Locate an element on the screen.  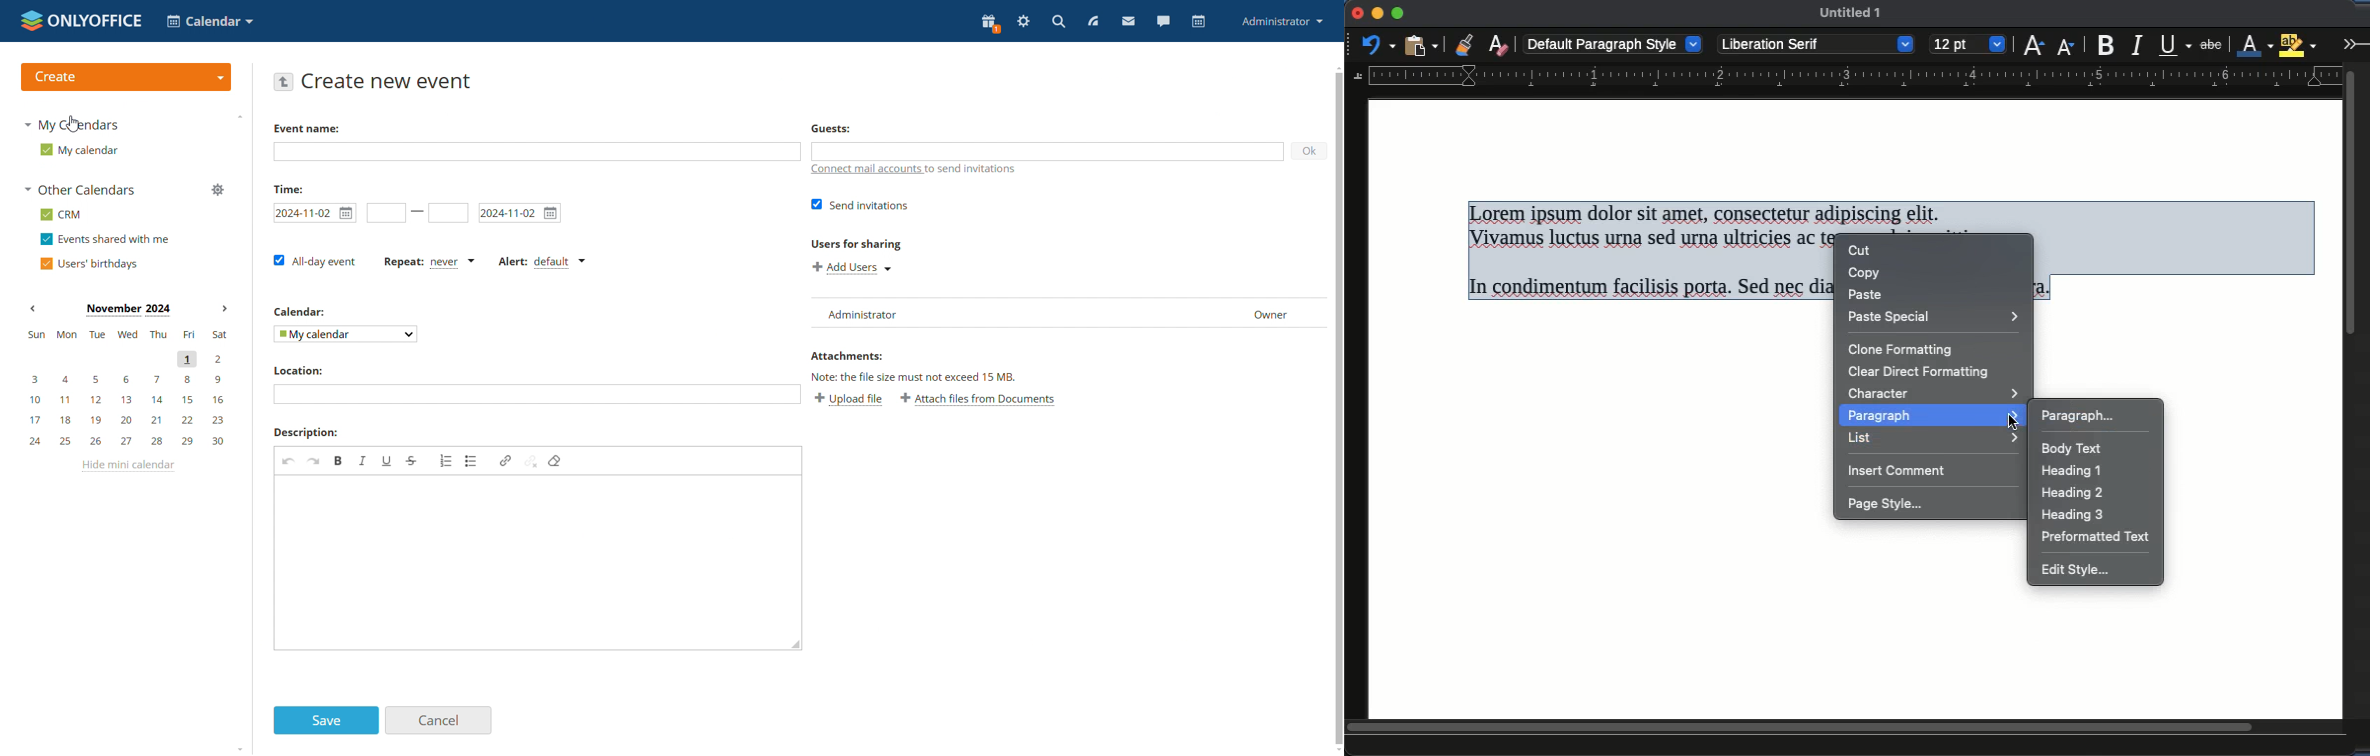
edit description is located at coordinates (540, 563).